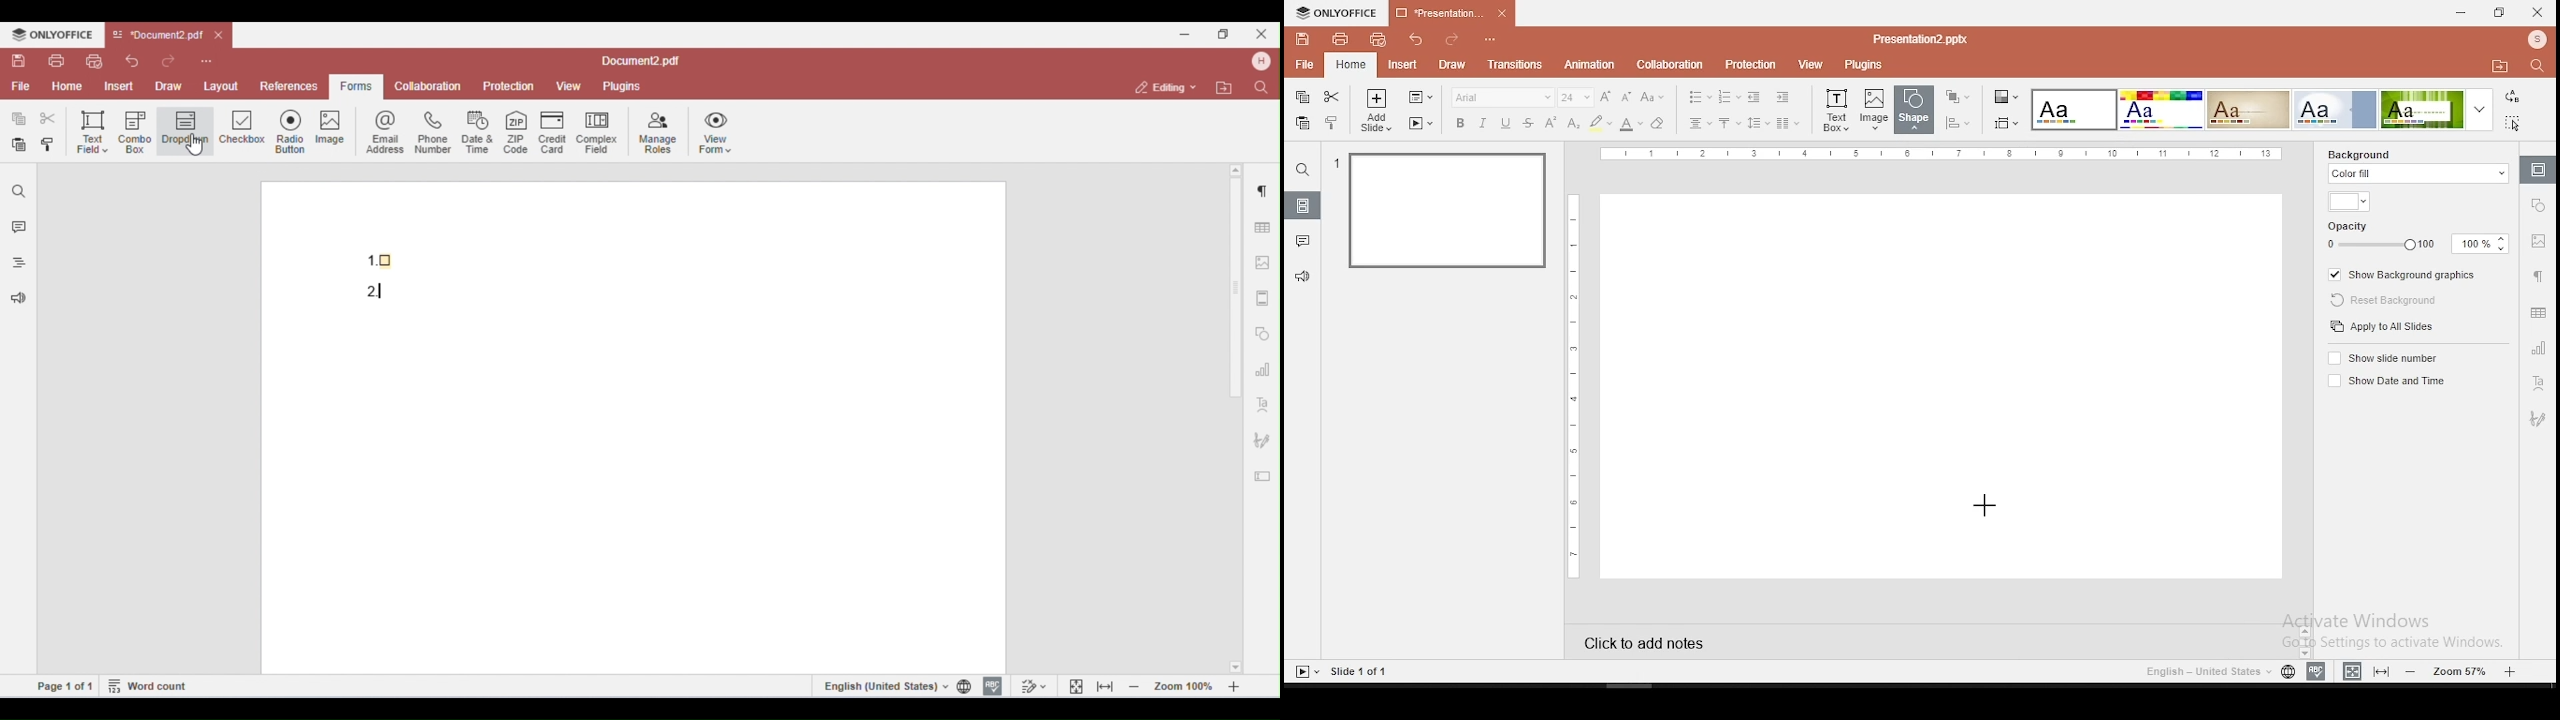 The width and height of the screenshot is (2576, 728). Describe the element at coordinates (1301, 98) in the screenshot. I see `copy` at that location.